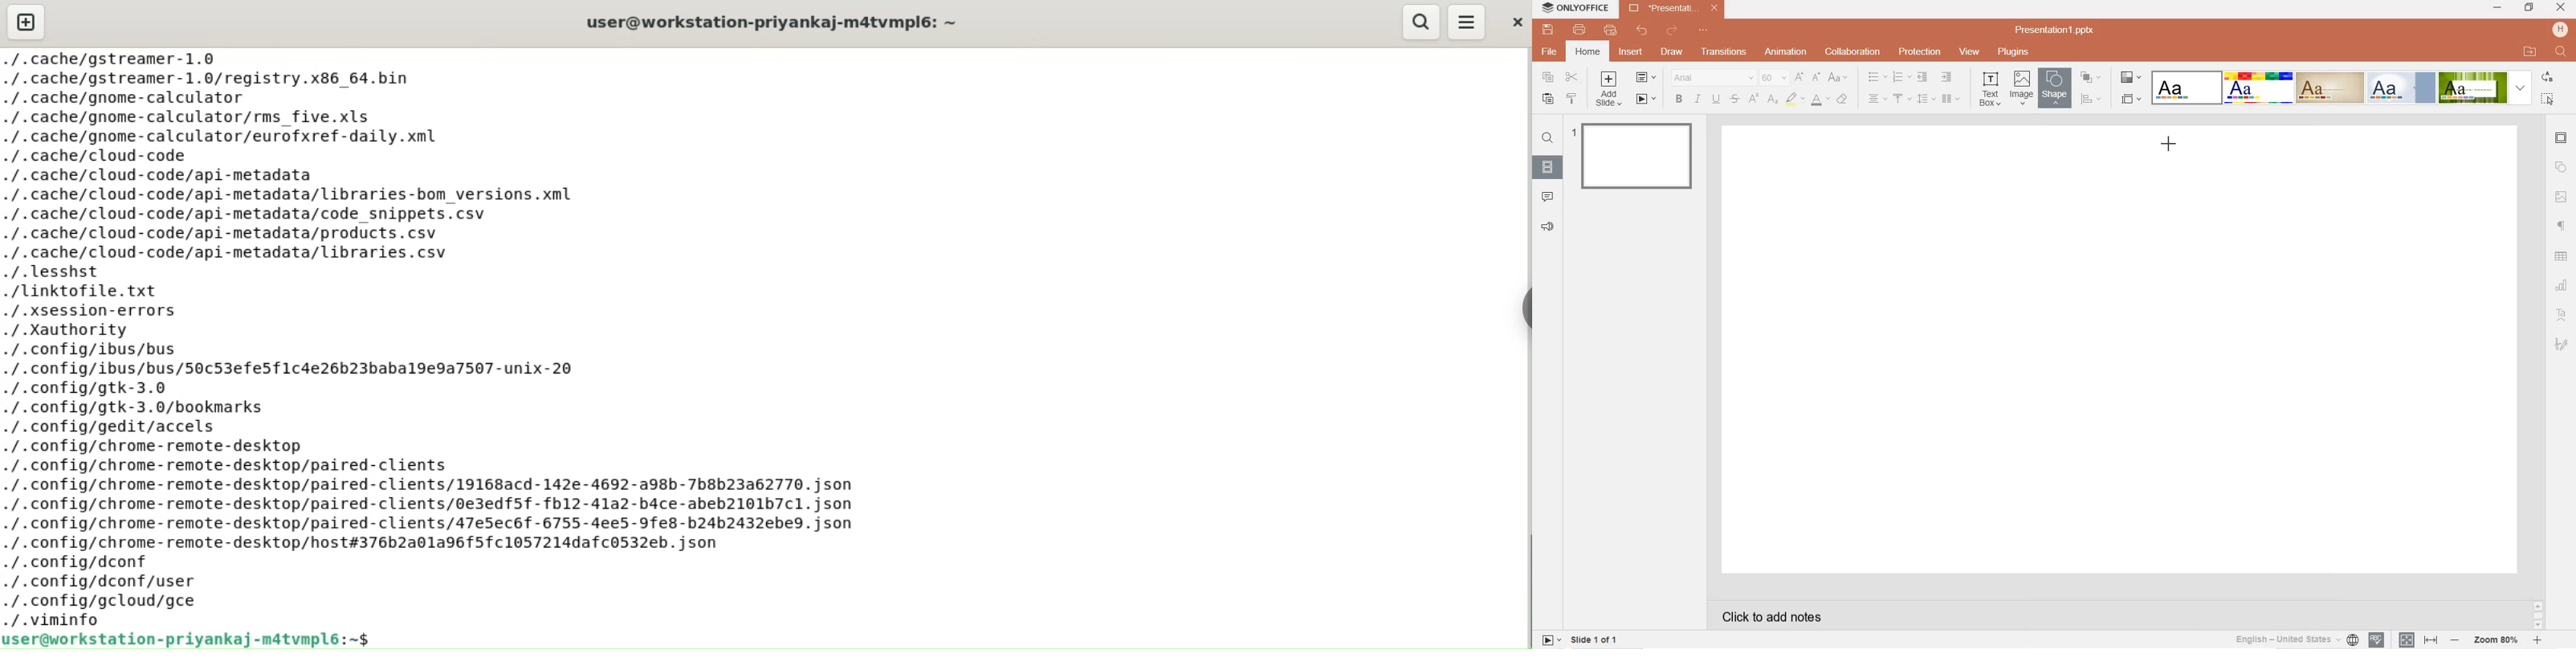 The width and height of the screenshot is (2576, 672). What do you see at coordinates (2130, 99) in the screenshot?
I see `select slide size` at bounding box center [2130, 99].